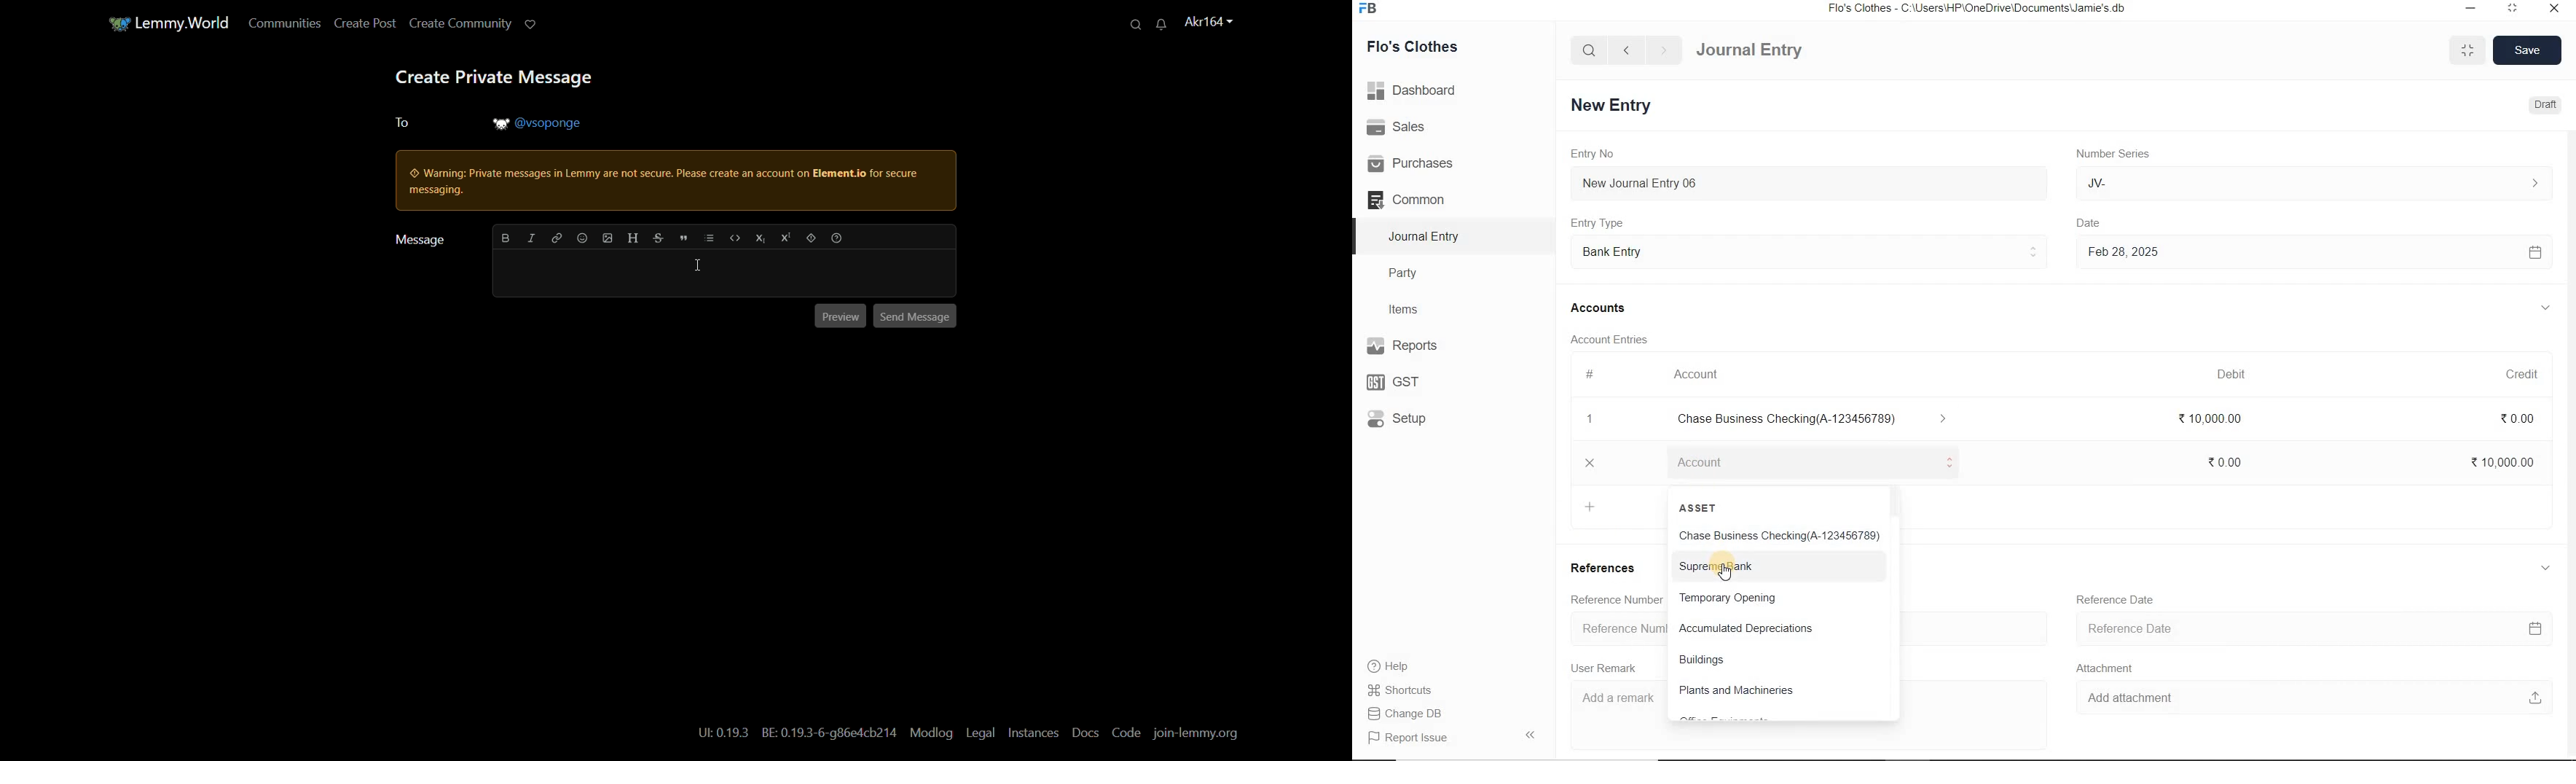 This screenshot has height=784, width=2576. What do you see at coordinates (1590, 374) in the screenshot?
I see `#` at bounding box center [1590, 374].